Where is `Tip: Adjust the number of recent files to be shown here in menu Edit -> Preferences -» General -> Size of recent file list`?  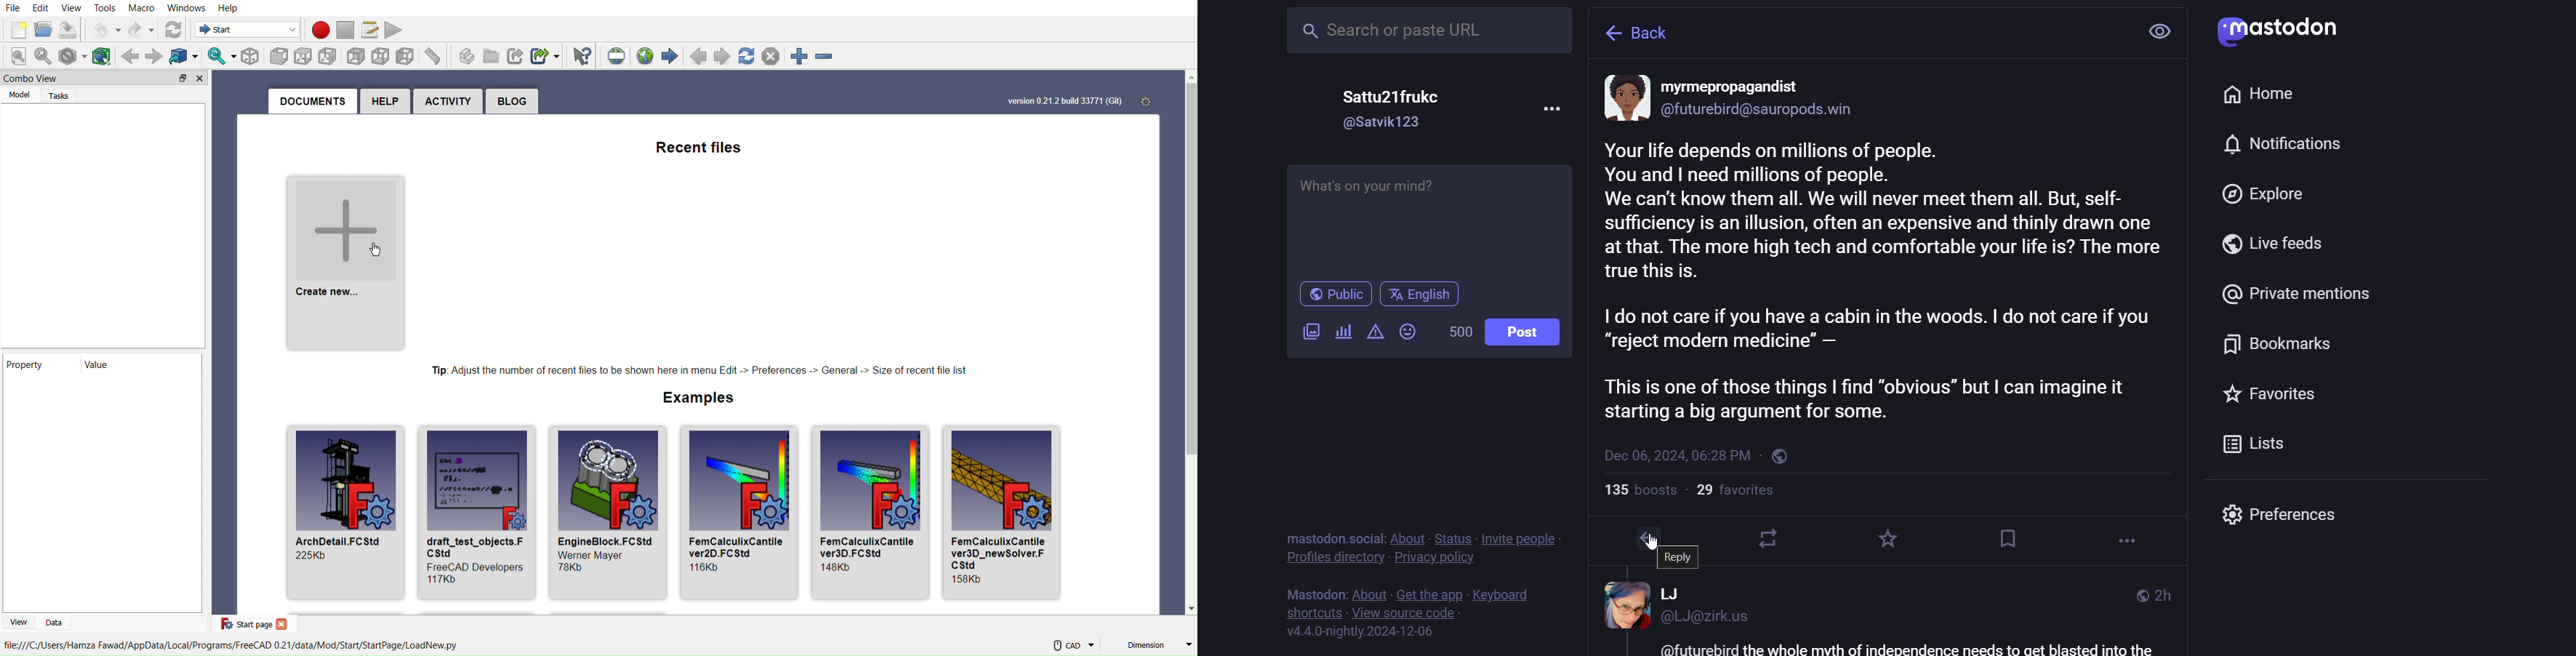
Tip: Adjust the number of recent files to be shown here in menu Edit -> Preferences -» General -> Size of recent file list is located at coordinates (699, 369).